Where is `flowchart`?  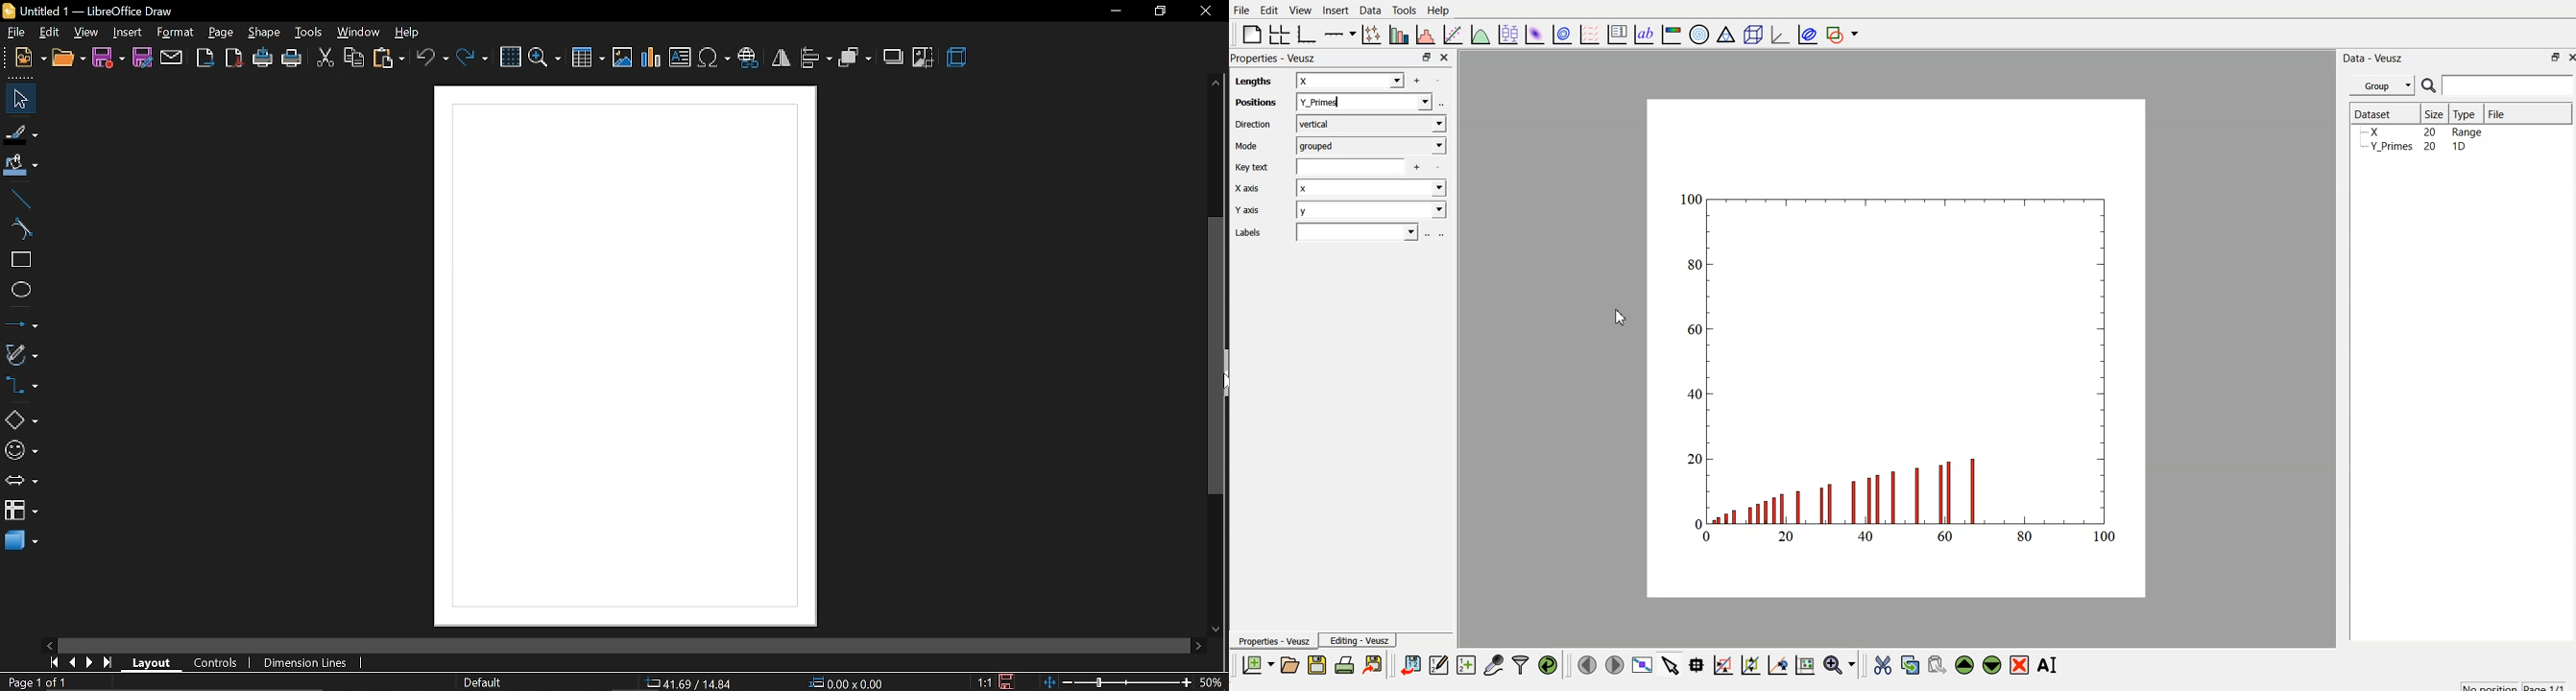
flowchart is located at coordinates (21, 511).